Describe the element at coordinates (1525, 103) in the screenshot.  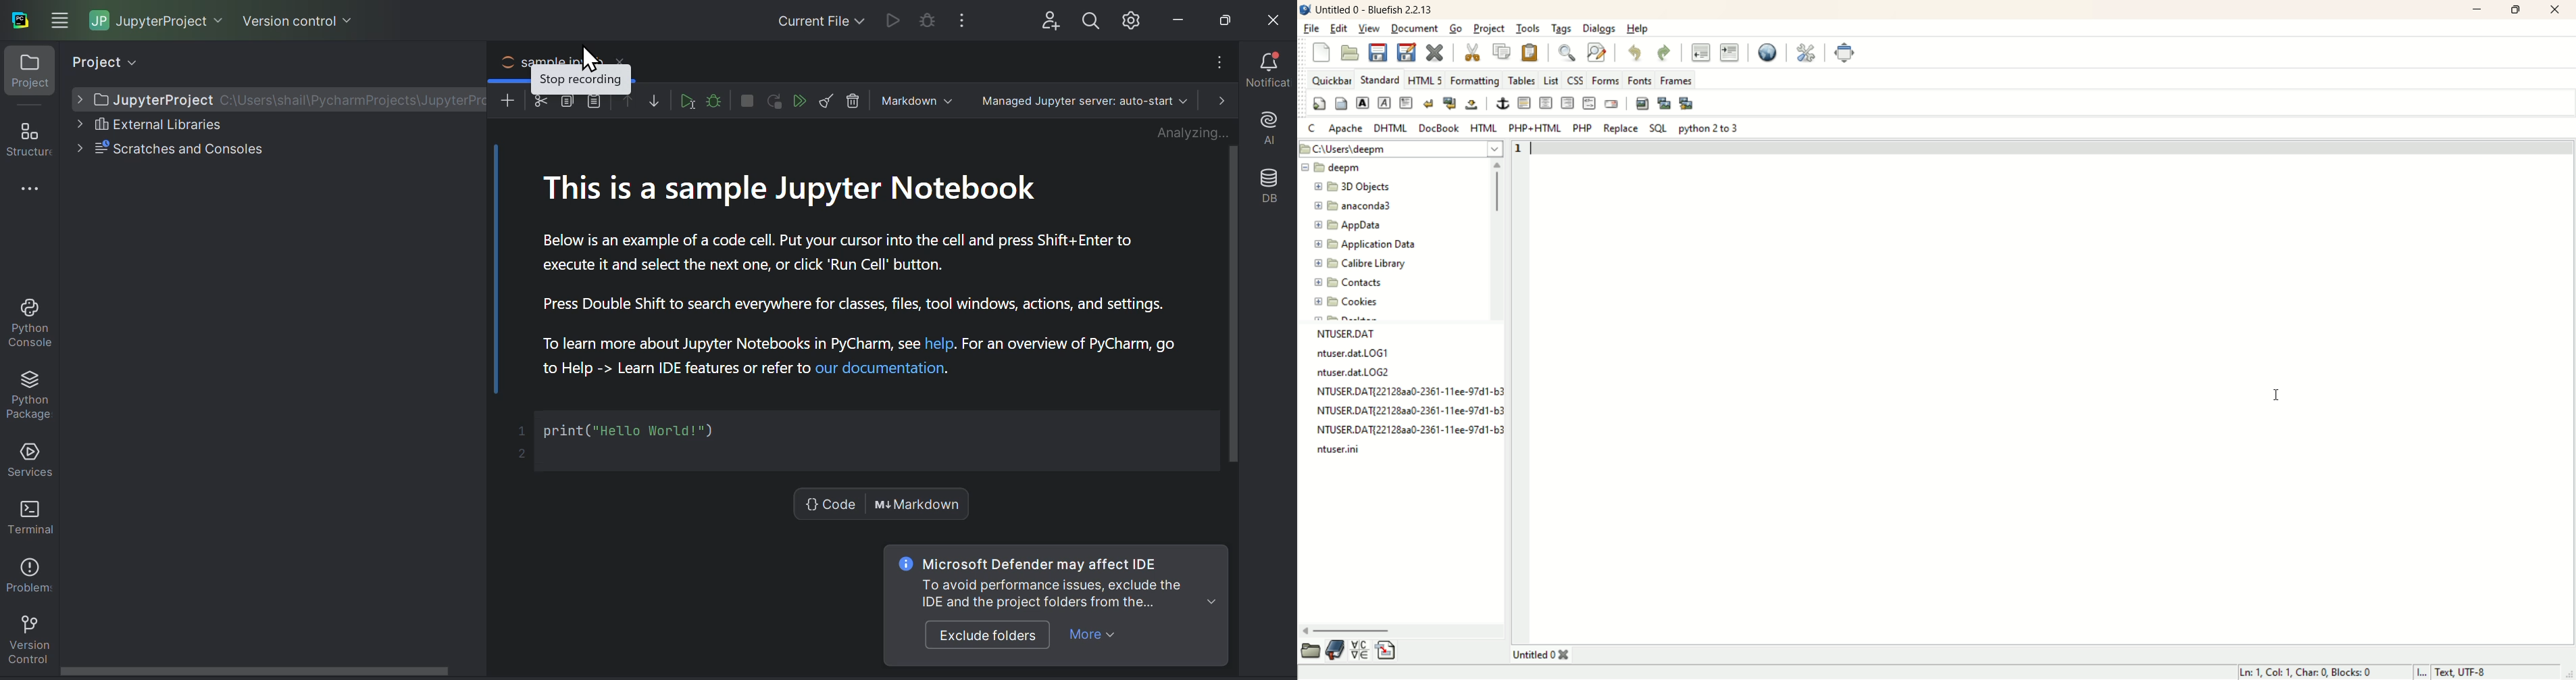
I see `horizontal rule` at that location.